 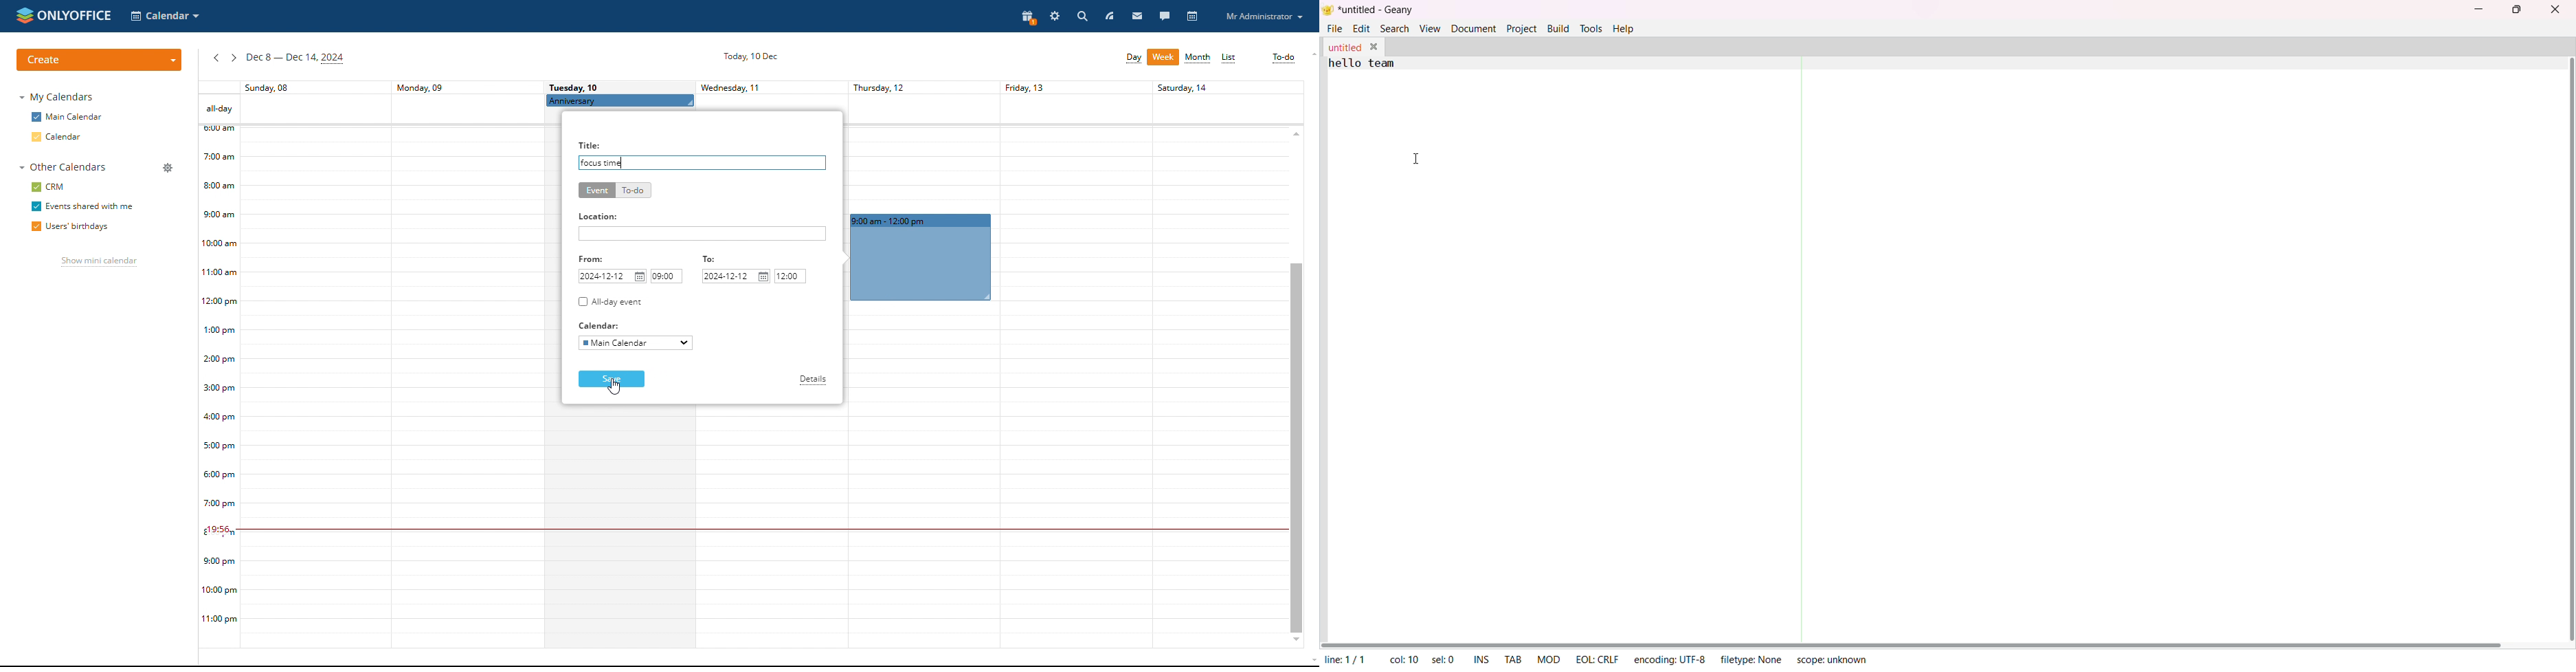 What do you see at coordinates (96, 263) in the screenshot?
I see `show mini calendar` at bounding box center [96, 263].